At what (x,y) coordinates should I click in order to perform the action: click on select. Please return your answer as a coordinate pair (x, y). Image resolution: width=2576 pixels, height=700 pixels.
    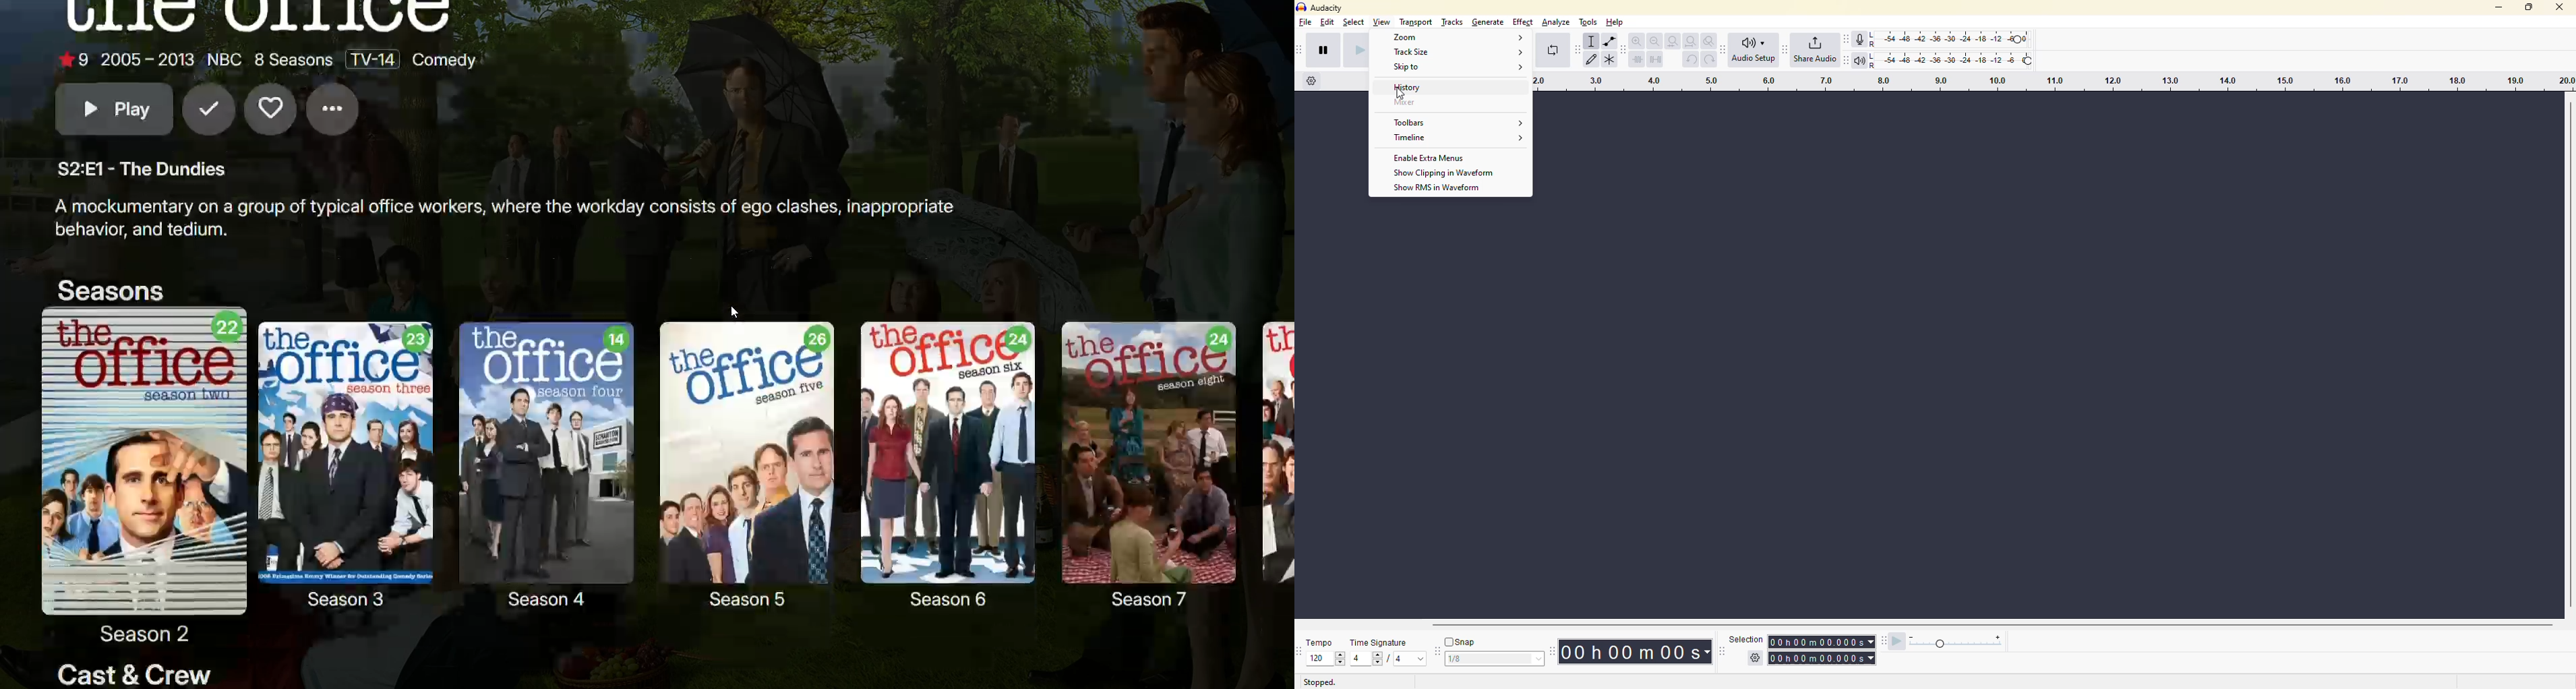
    Looking at the image, I should click on (1355, 23).